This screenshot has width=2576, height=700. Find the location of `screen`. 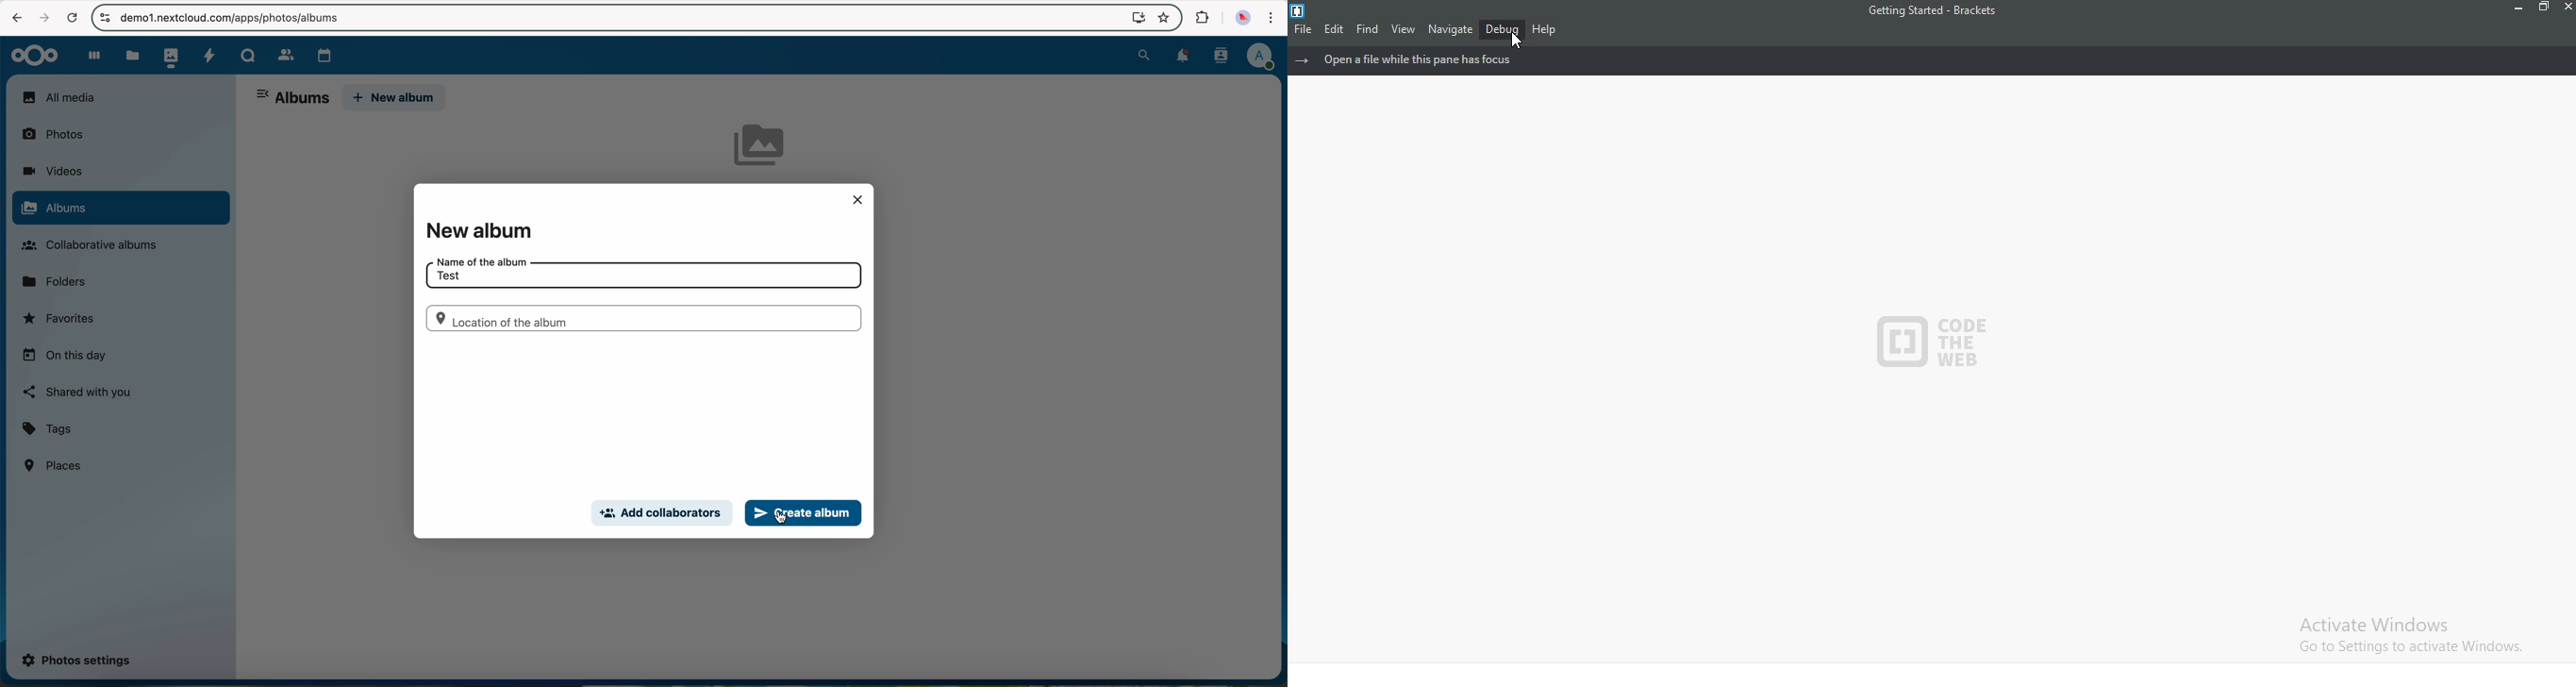

screen is located at coordinates (1134, 17).